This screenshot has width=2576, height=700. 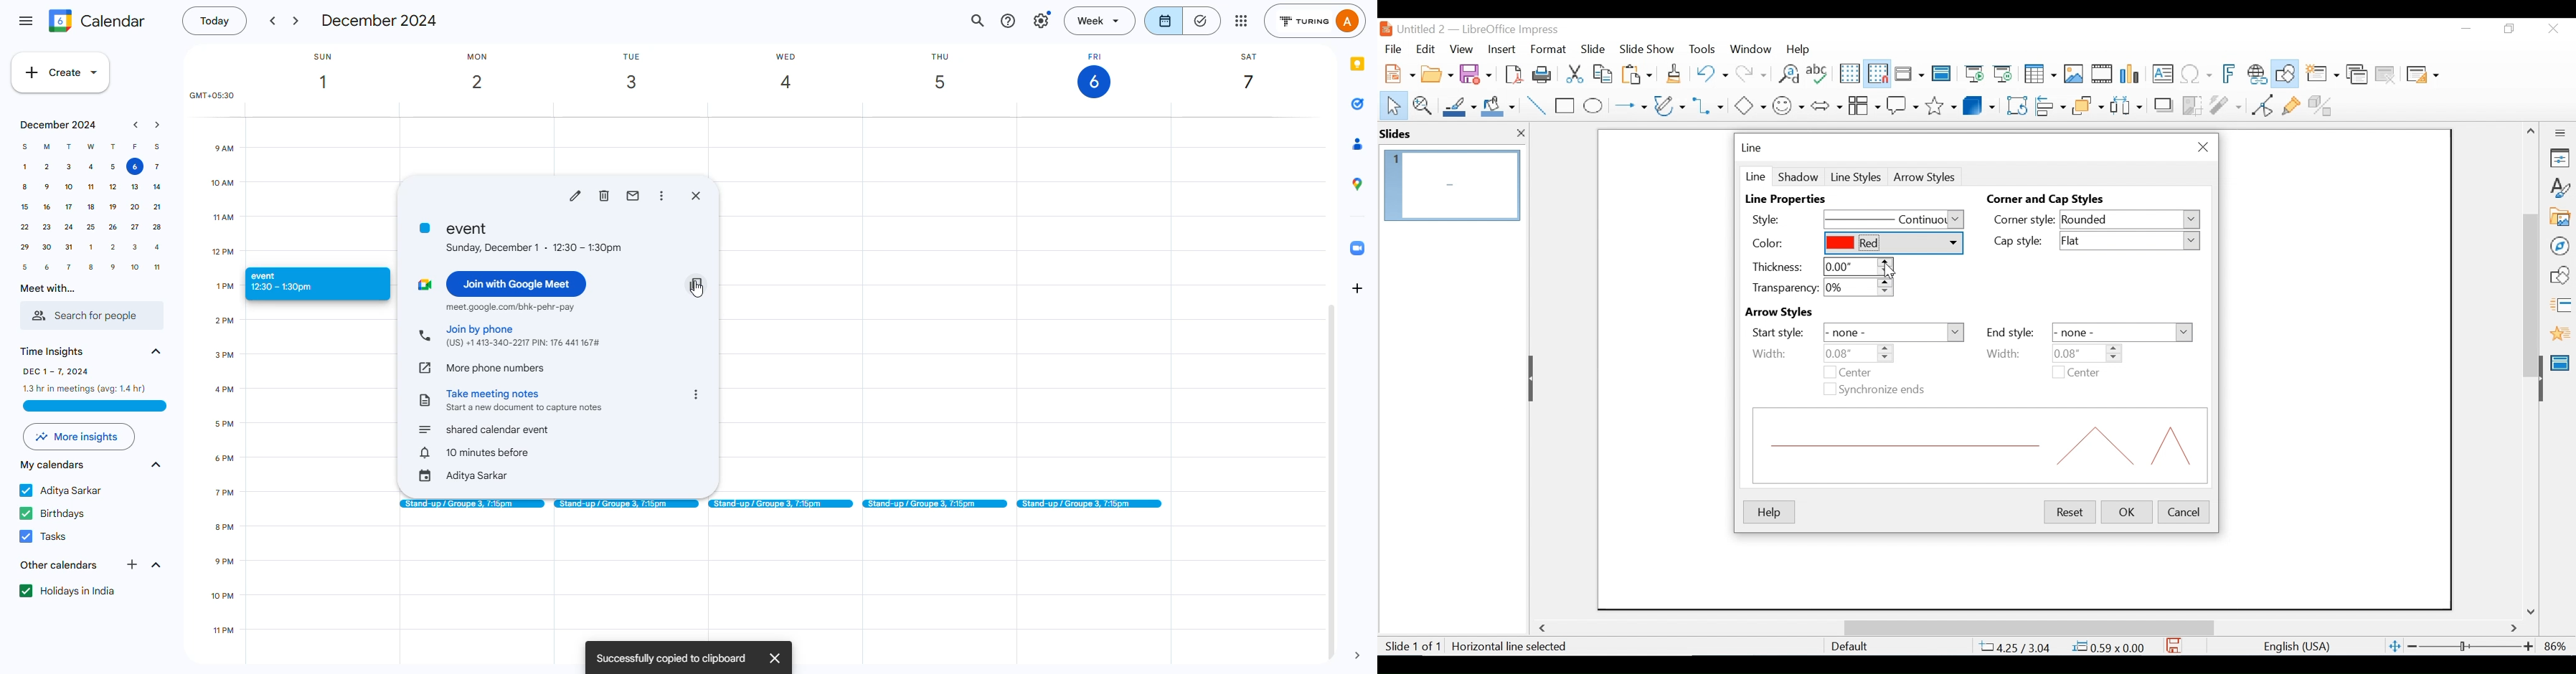 I want to click on Line Properties, so click(x=1791, y=200).